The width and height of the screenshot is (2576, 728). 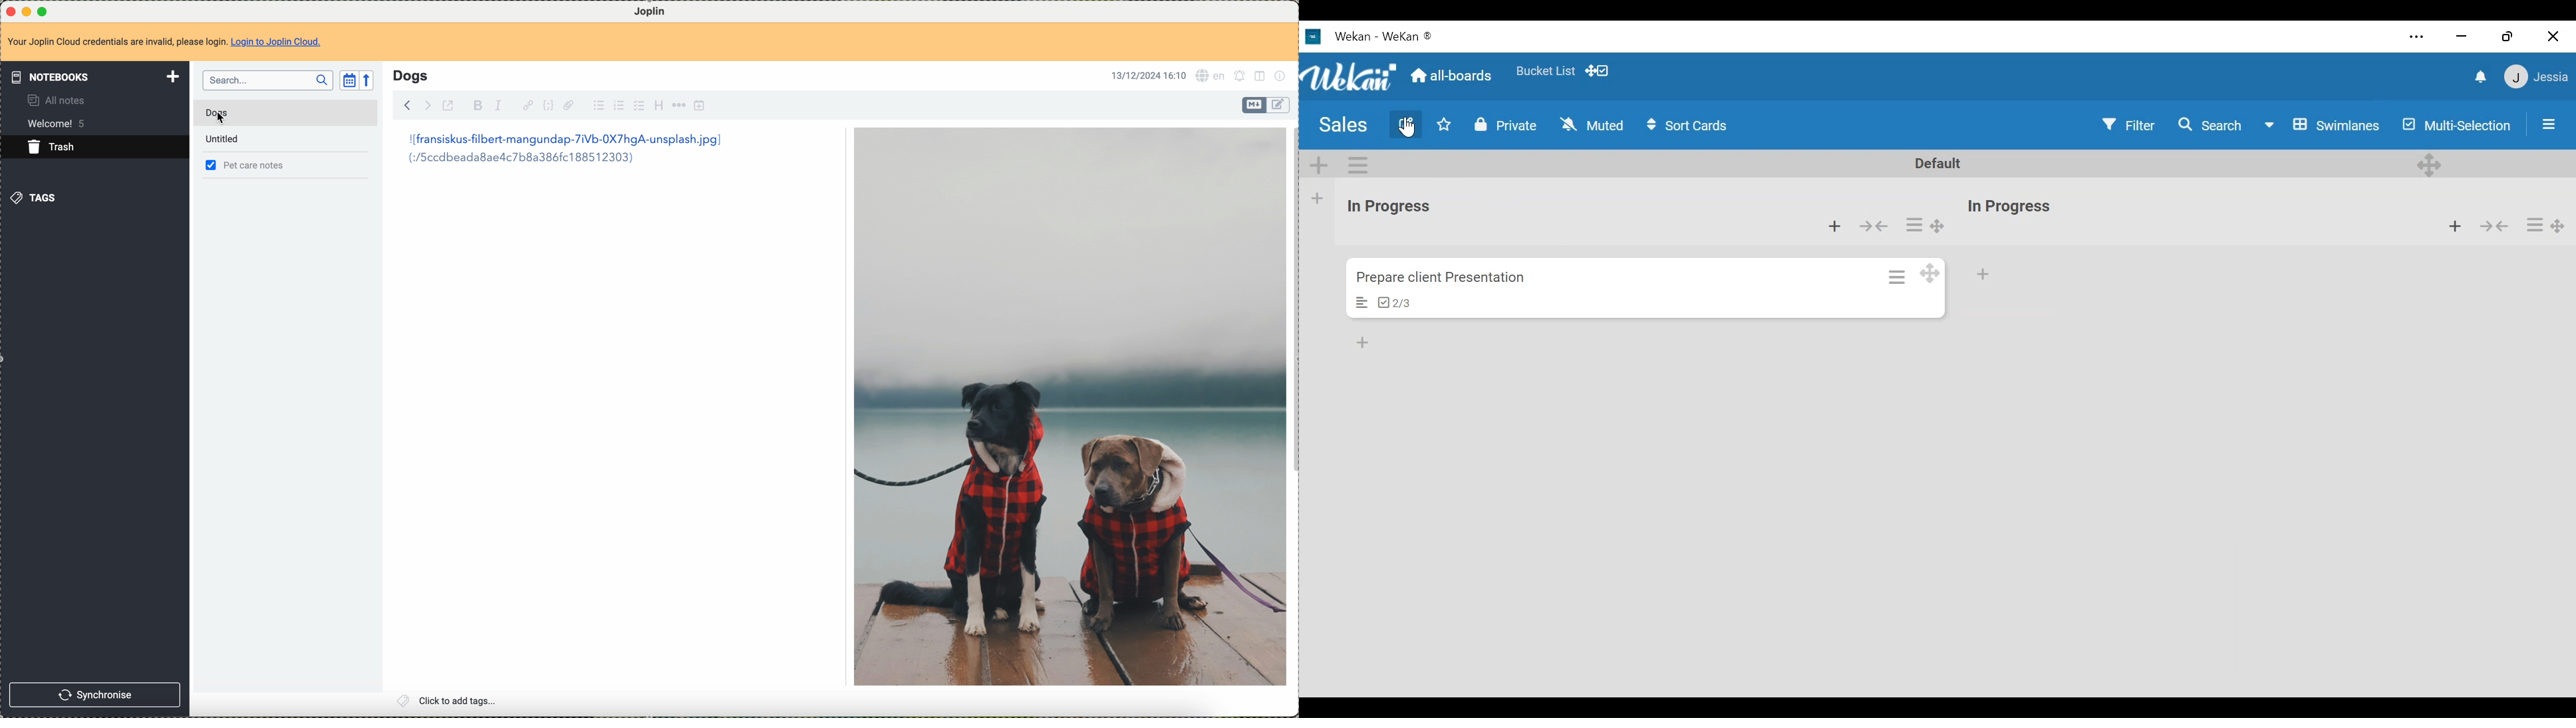 What do you see at coordinates (1144, 74) in the screenshot?
I see `13/12/2024 16:10` at bounding box center [1144, 74].